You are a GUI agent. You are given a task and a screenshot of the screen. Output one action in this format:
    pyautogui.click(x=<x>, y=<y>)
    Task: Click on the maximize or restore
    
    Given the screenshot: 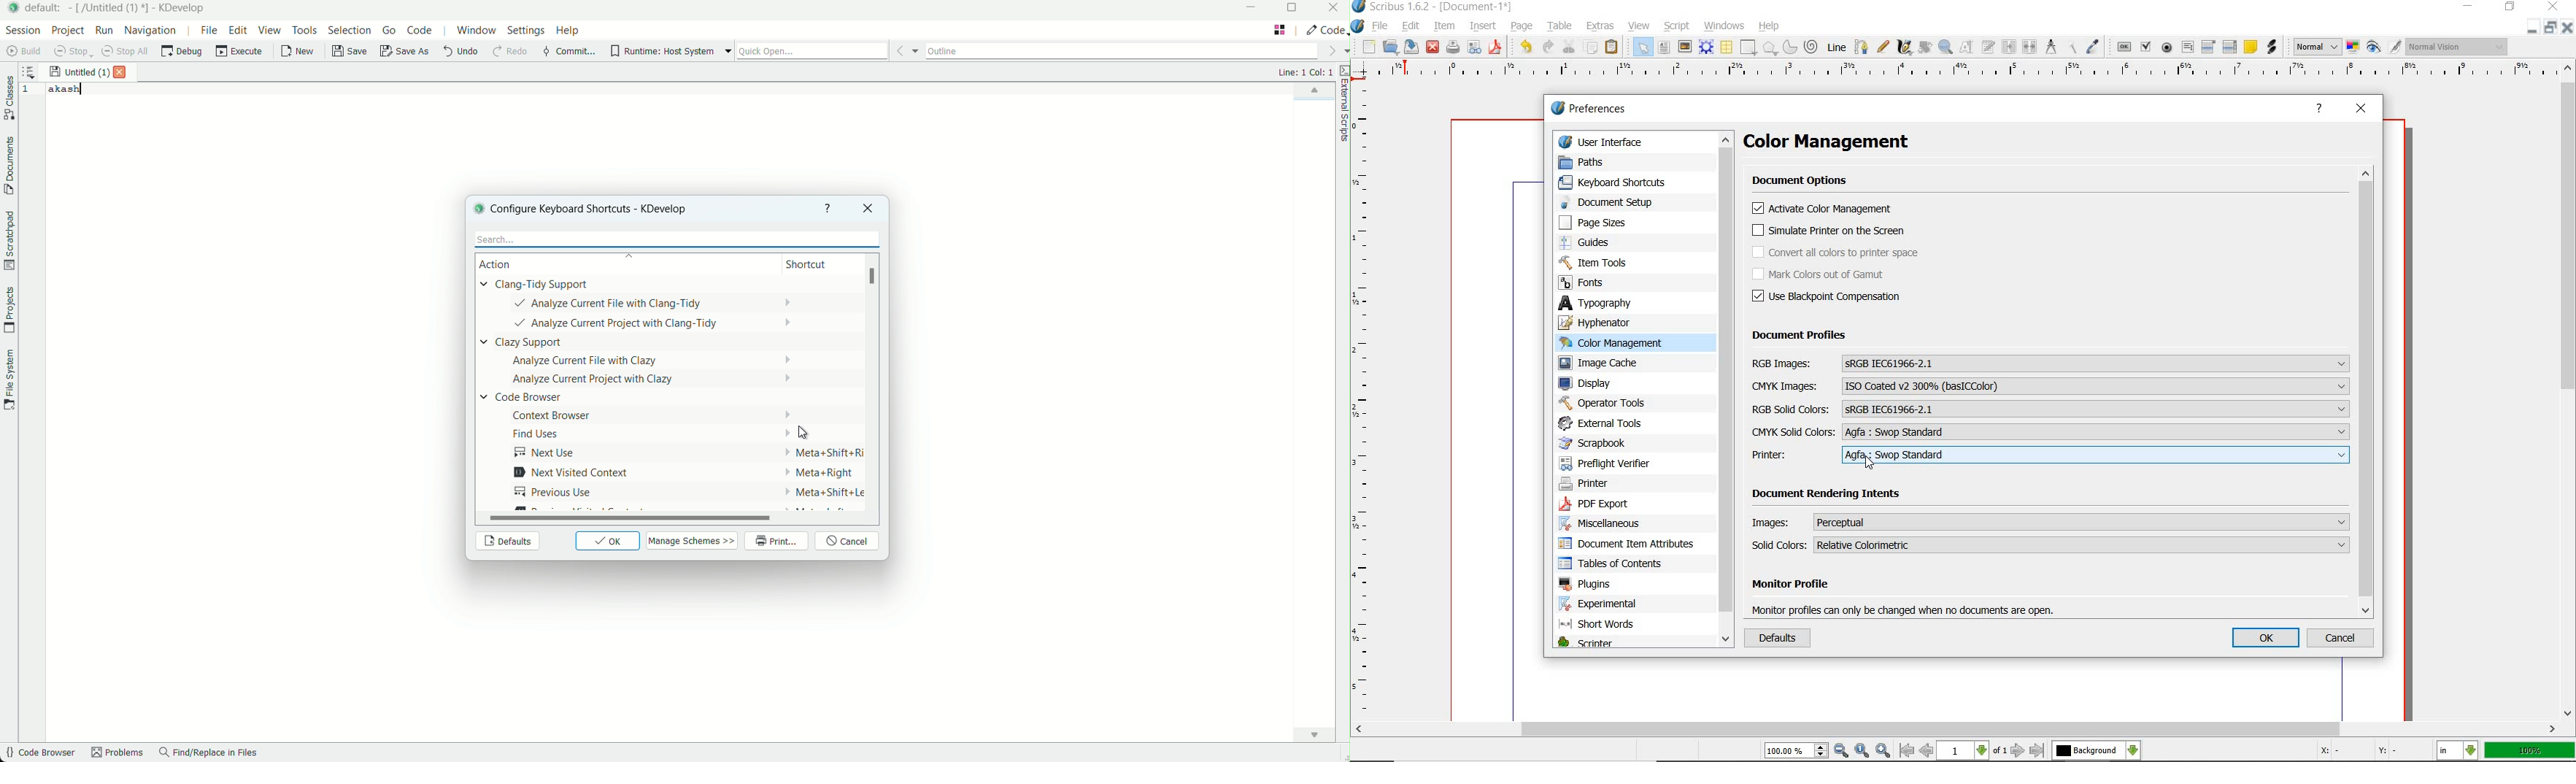 What is the action you would take?
    pyautogui.click(x=1295, y=9)
    